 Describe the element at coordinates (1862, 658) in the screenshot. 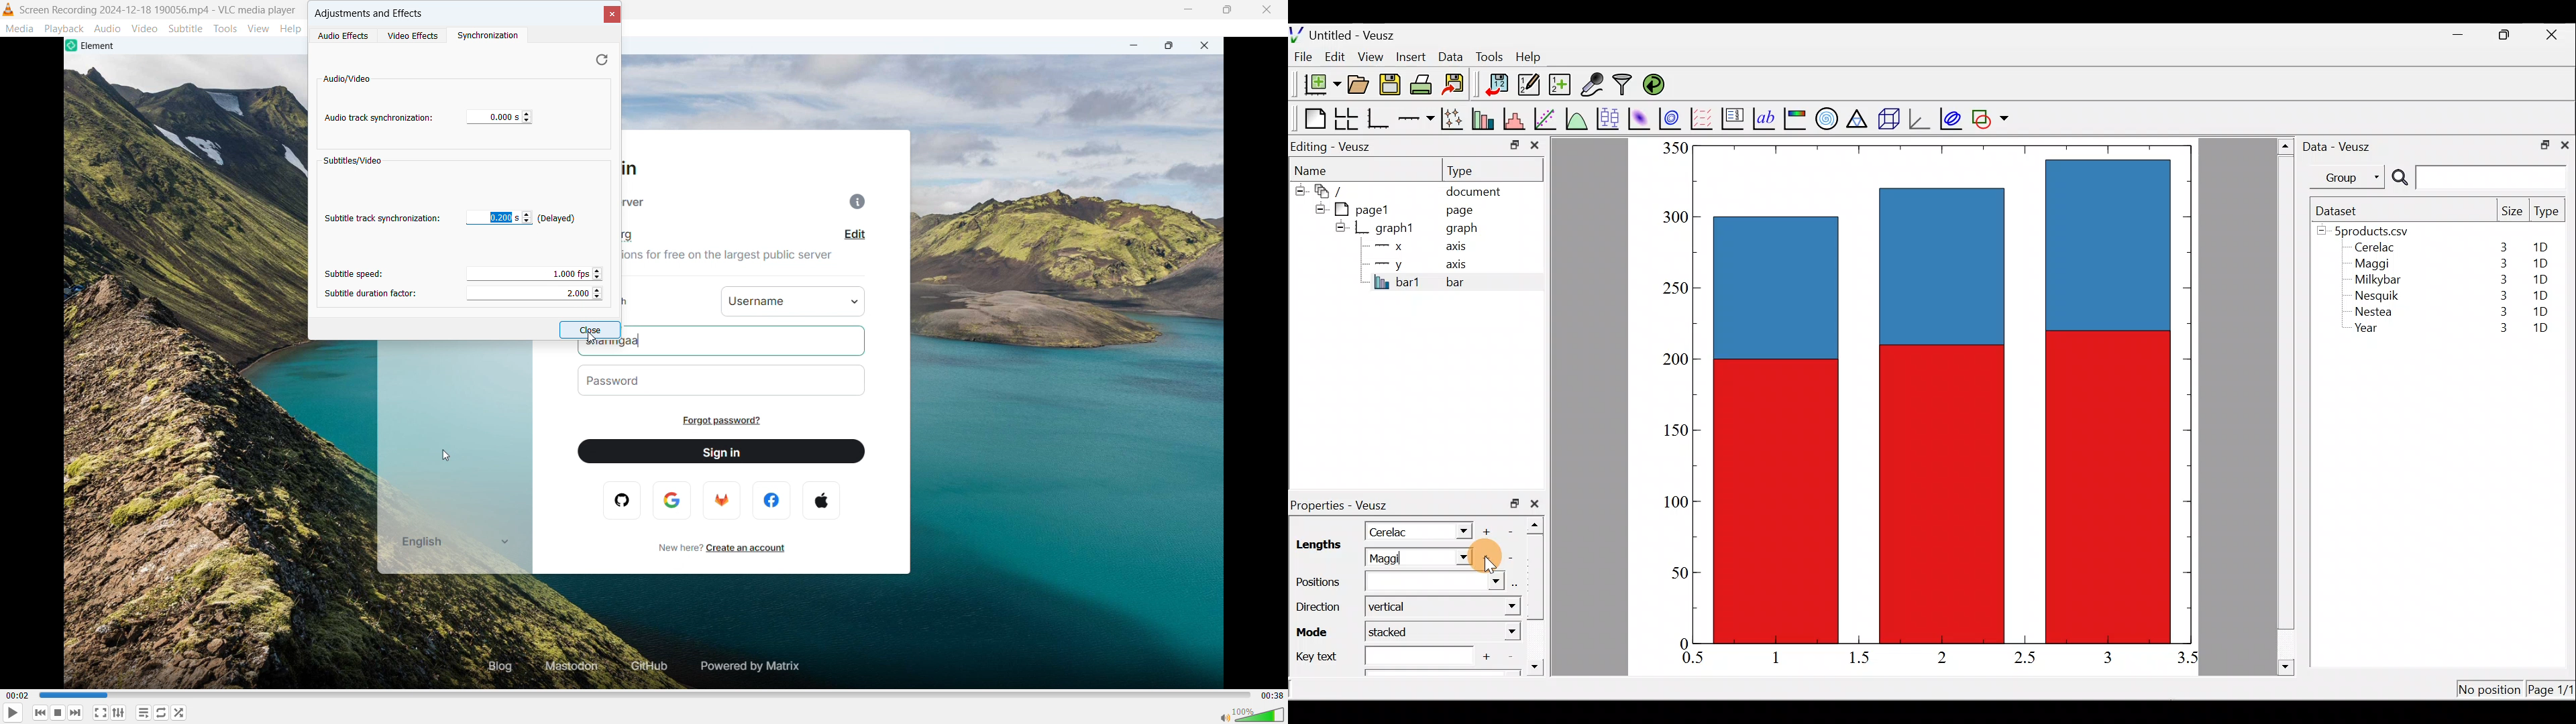

I see `1.5` at that location.